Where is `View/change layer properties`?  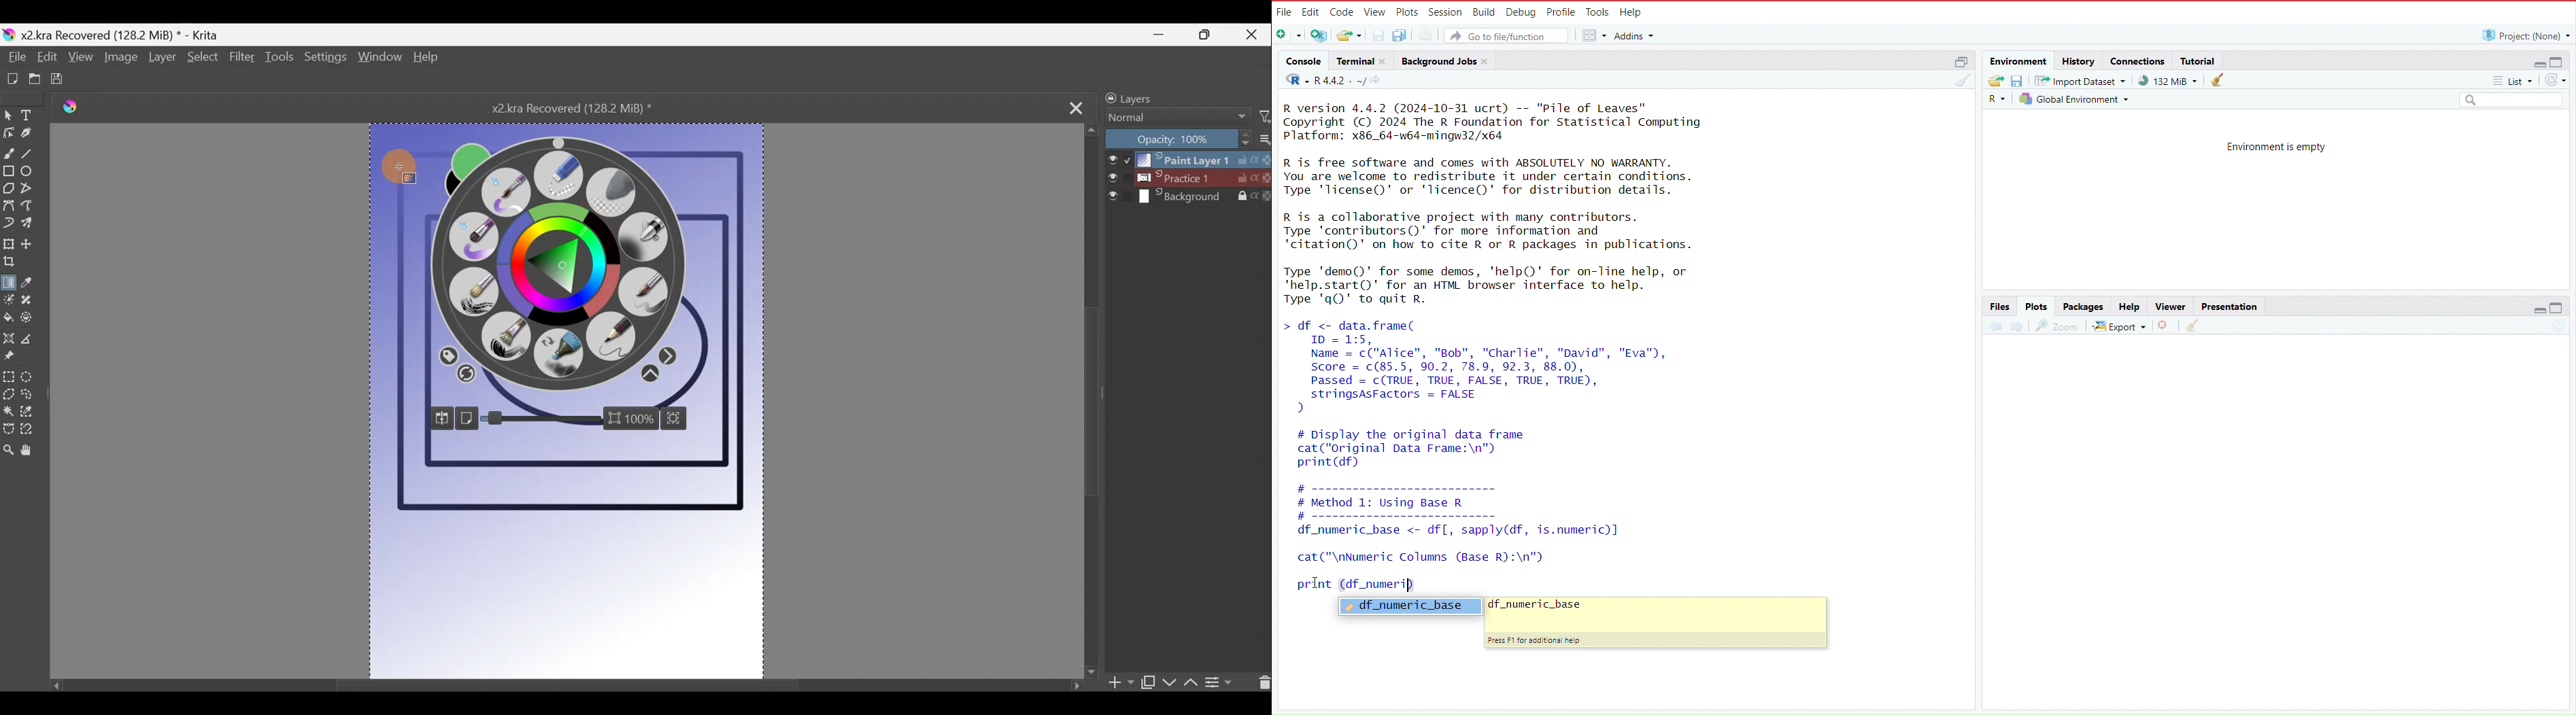 View/change layer properties is located at coordinates (1225, 681).